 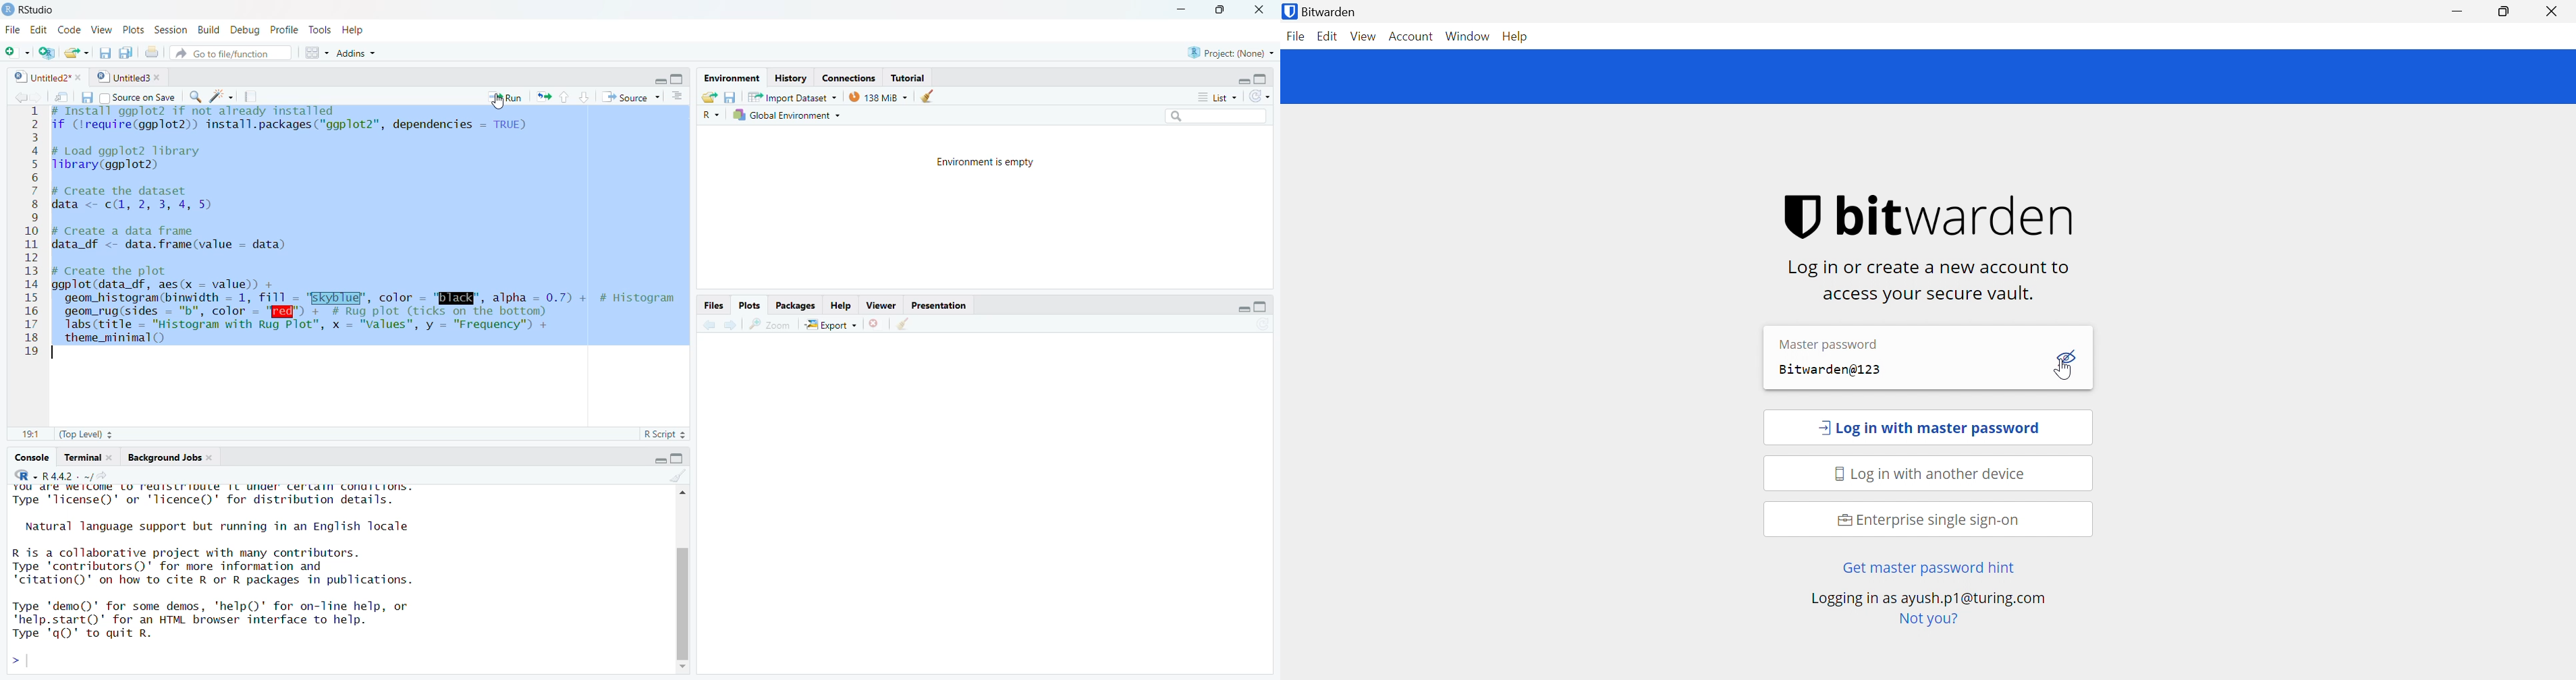 I want to click on maximize/minimize, so click(x=1247, y=305).